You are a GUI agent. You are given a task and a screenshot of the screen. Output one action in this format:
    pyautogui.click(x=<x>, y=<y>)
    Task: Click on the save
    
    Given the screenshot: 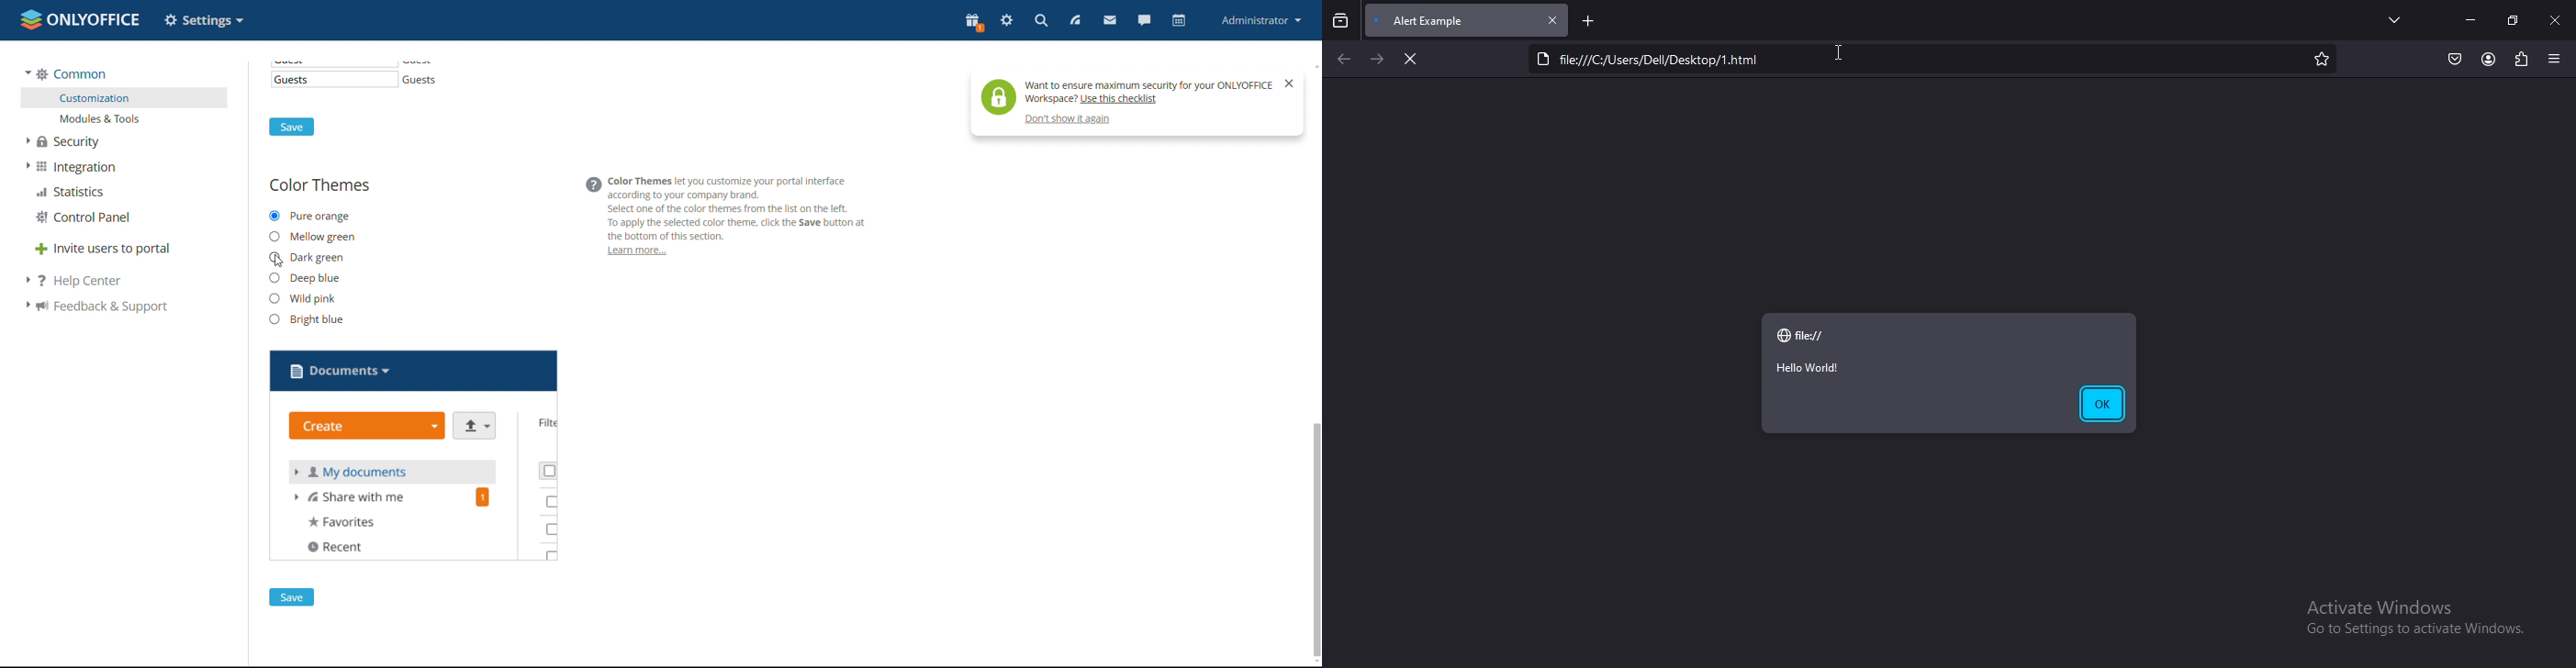 What is the action you would take?
    pyautogui.click(x=291, y=597)
    